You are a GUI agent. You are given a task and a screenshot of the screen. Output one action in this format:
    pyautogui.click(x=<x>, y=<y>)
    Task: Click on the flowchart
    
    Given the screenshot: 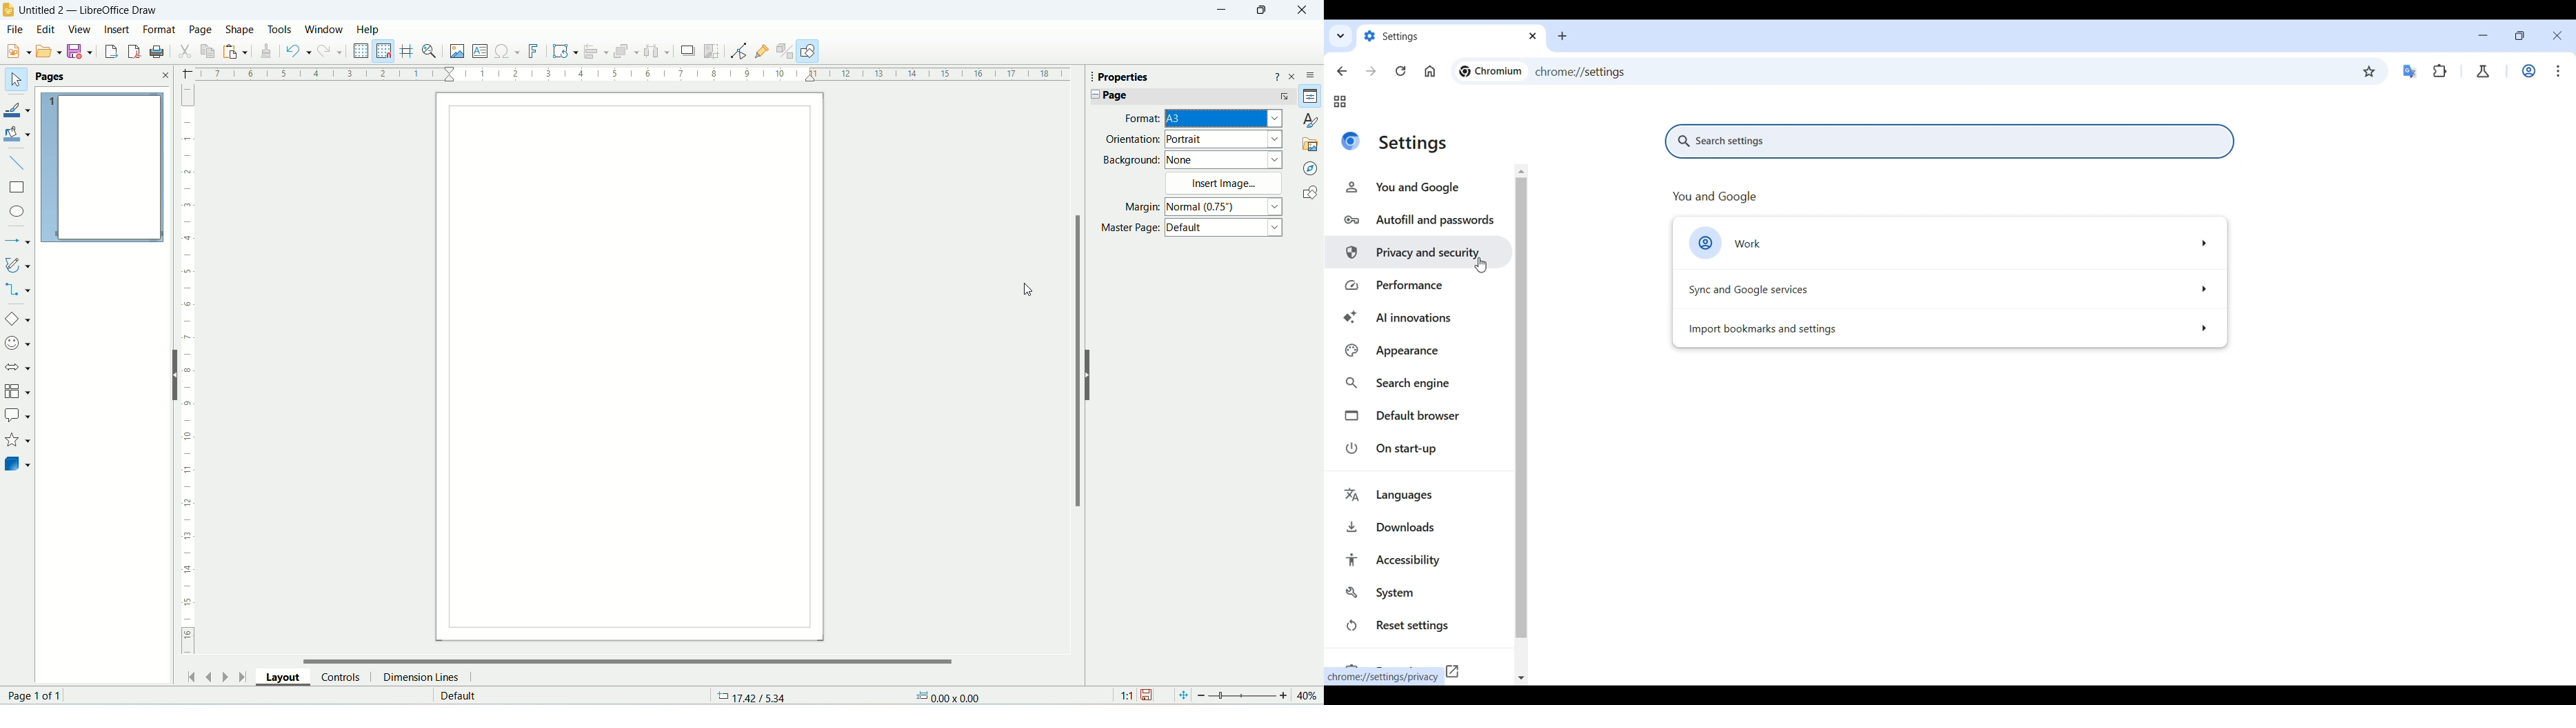 What is the action you would take?
    pyautogui.click(x=17, y=393)
    